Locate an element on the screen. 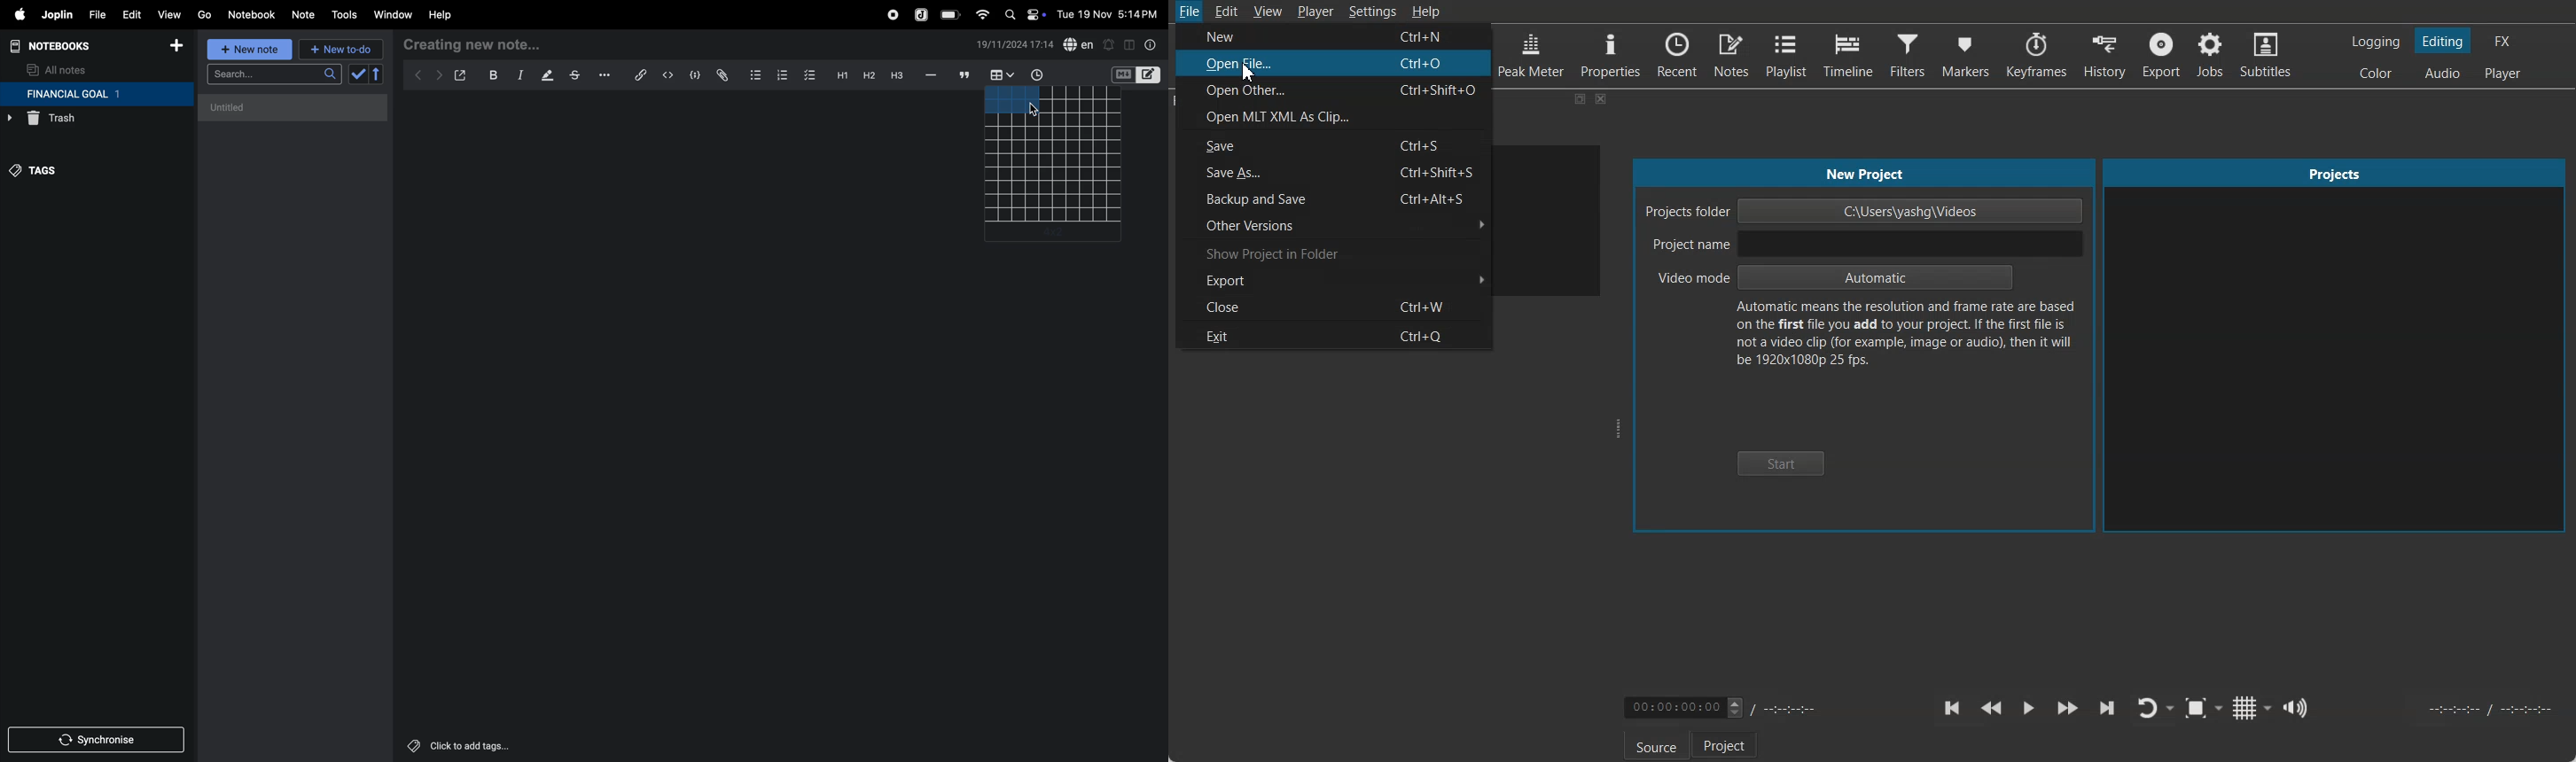  History is located at coordinates (2107, 55).